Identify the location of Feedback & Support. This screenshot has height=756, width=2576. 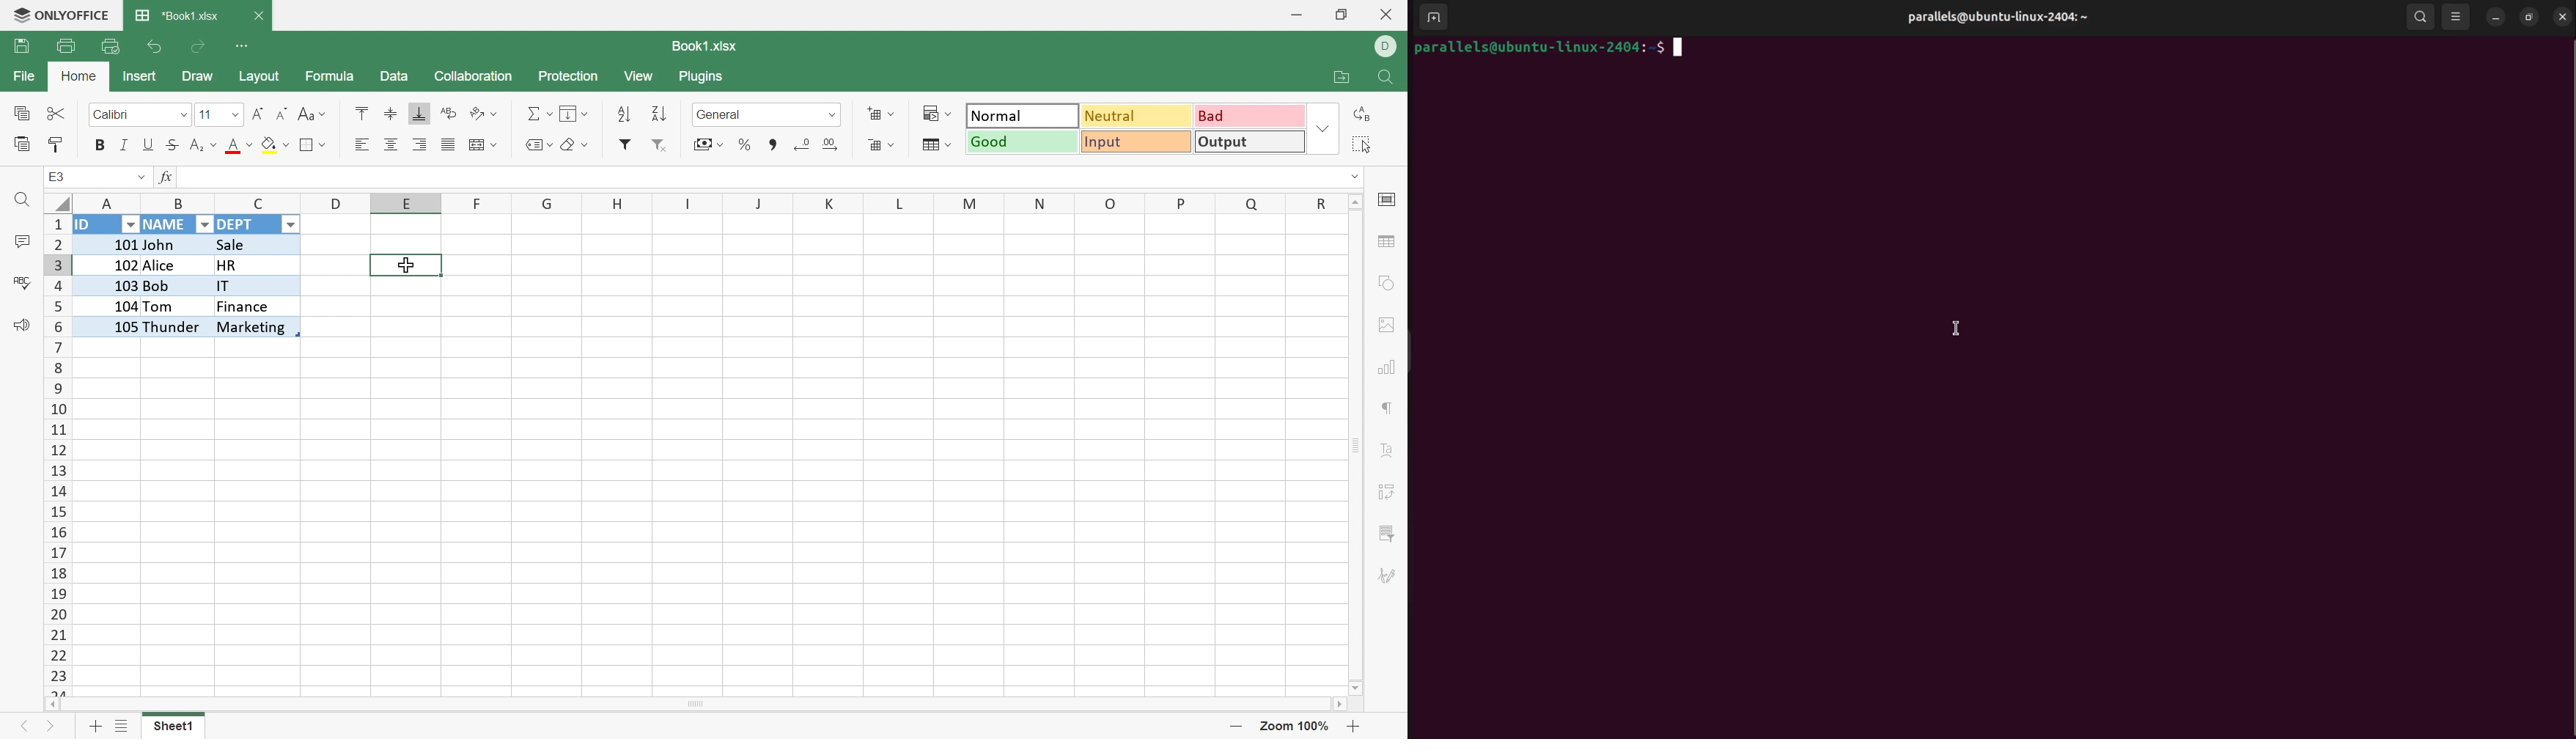
(17, 326).